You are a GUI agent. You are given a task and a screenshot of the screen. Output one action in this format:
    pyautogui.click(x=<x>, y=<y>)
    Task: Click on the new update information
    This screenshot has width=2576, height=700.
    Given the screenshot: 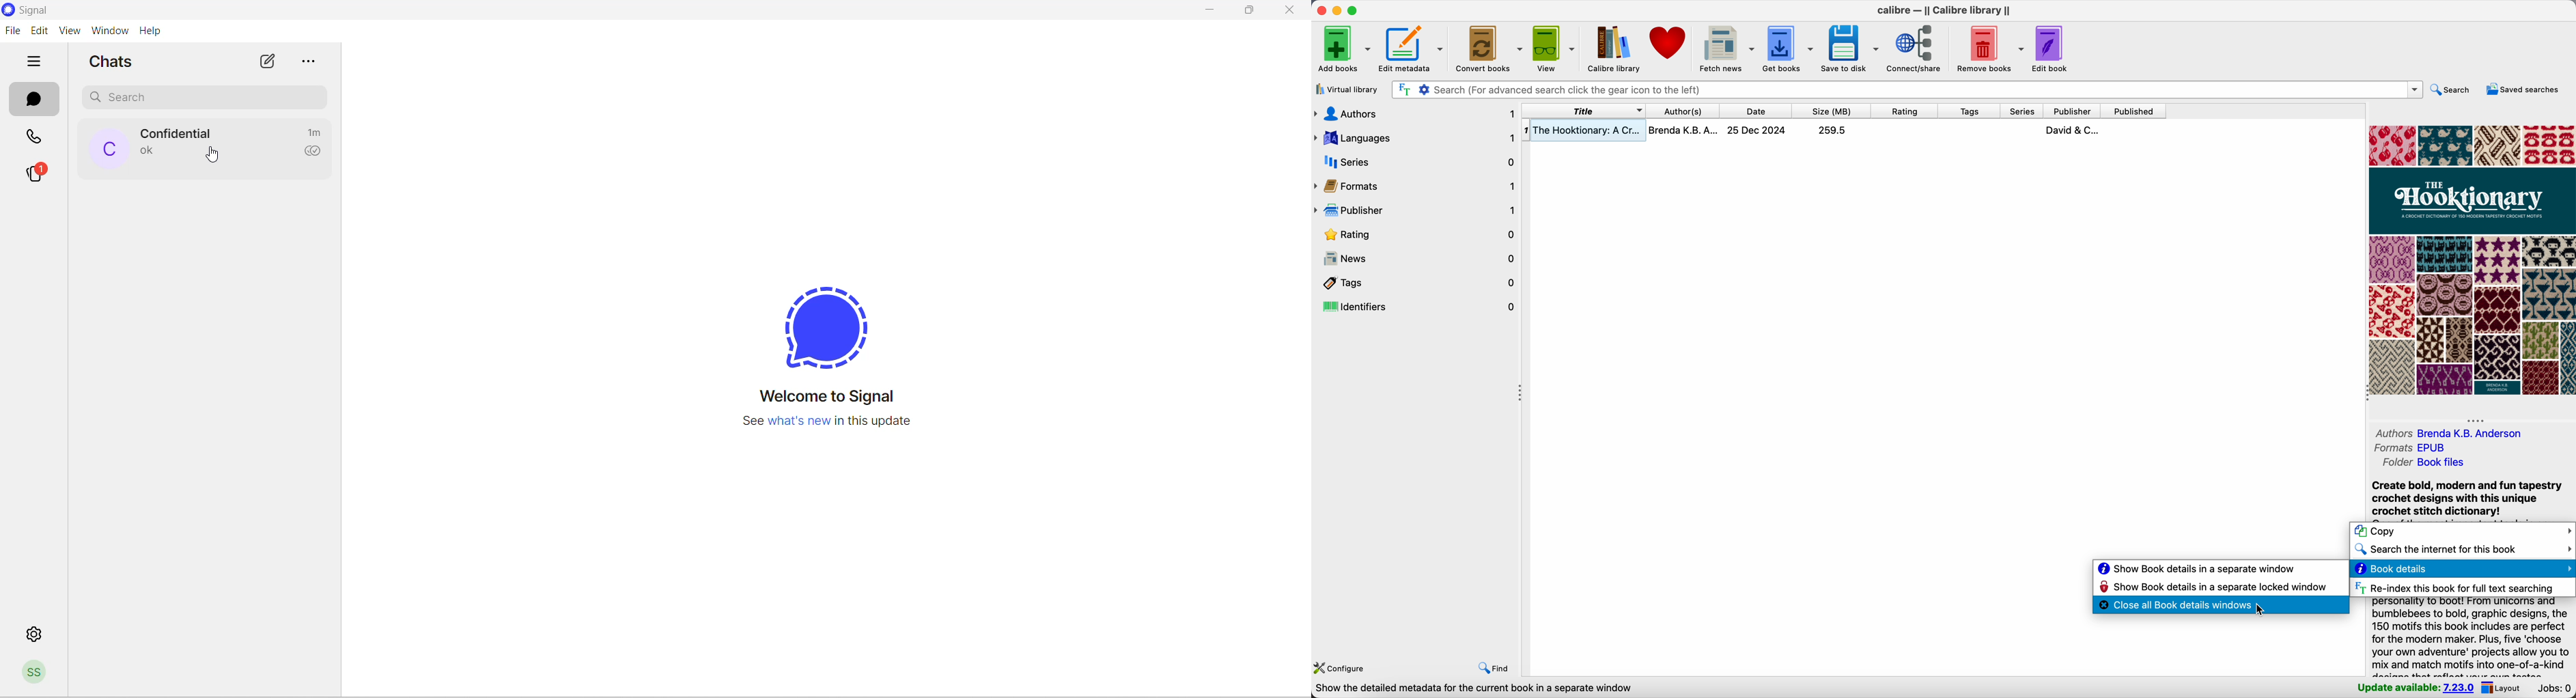 What is the action you would take?
    pyautogui.click(x=822, y=423)
    